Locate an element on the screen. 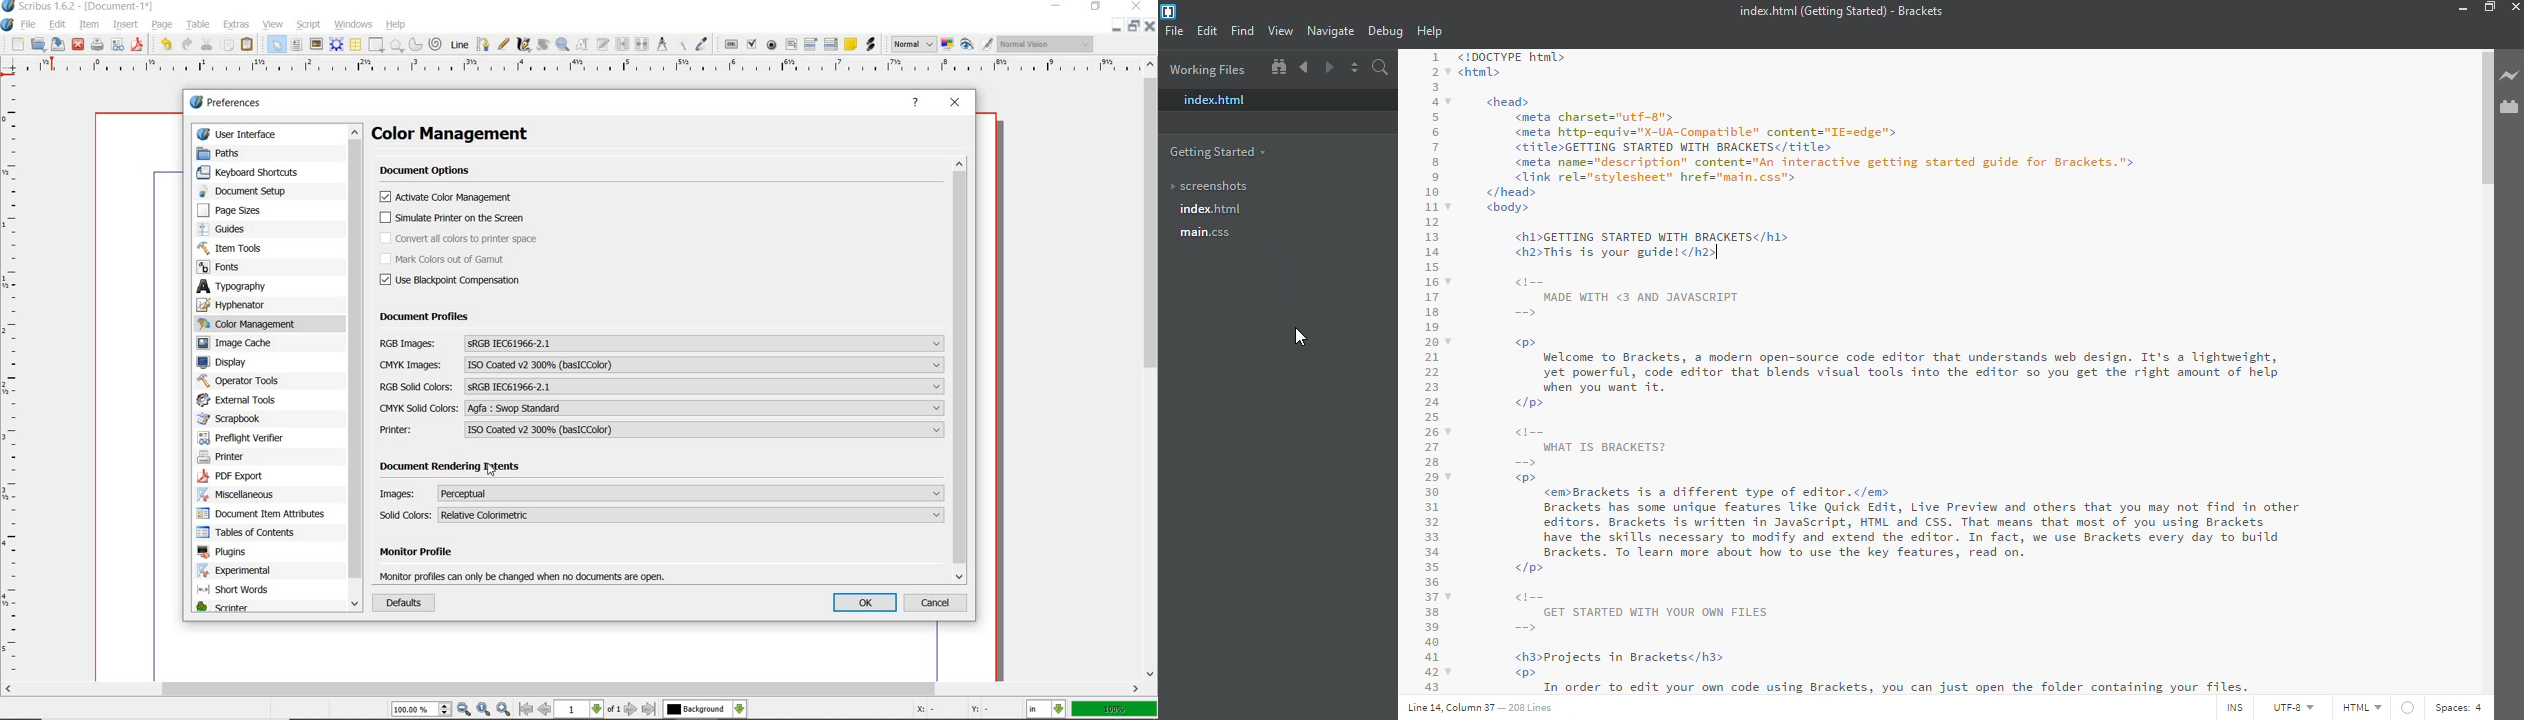 The height and width of the screenshot is (728, 2548). go back is located at coordinates (1304, 67).